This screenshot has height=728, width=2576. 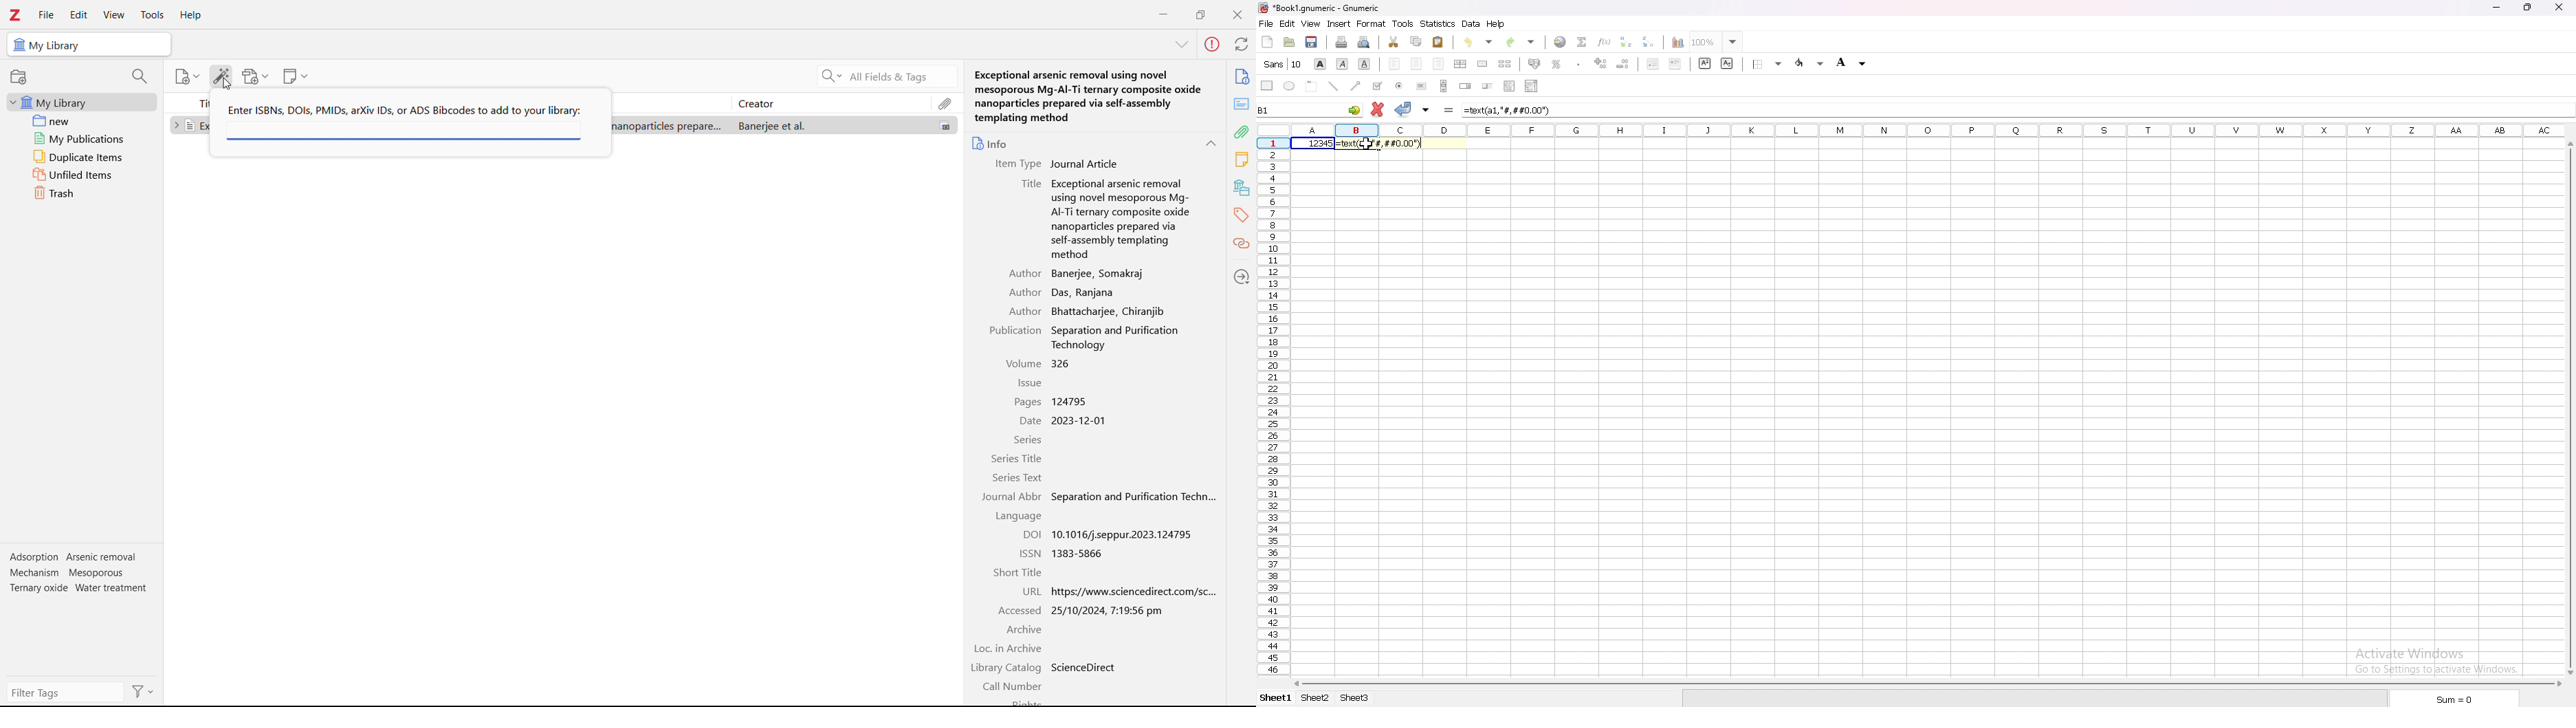 I want to click on edit, so click(x=79, y=16).